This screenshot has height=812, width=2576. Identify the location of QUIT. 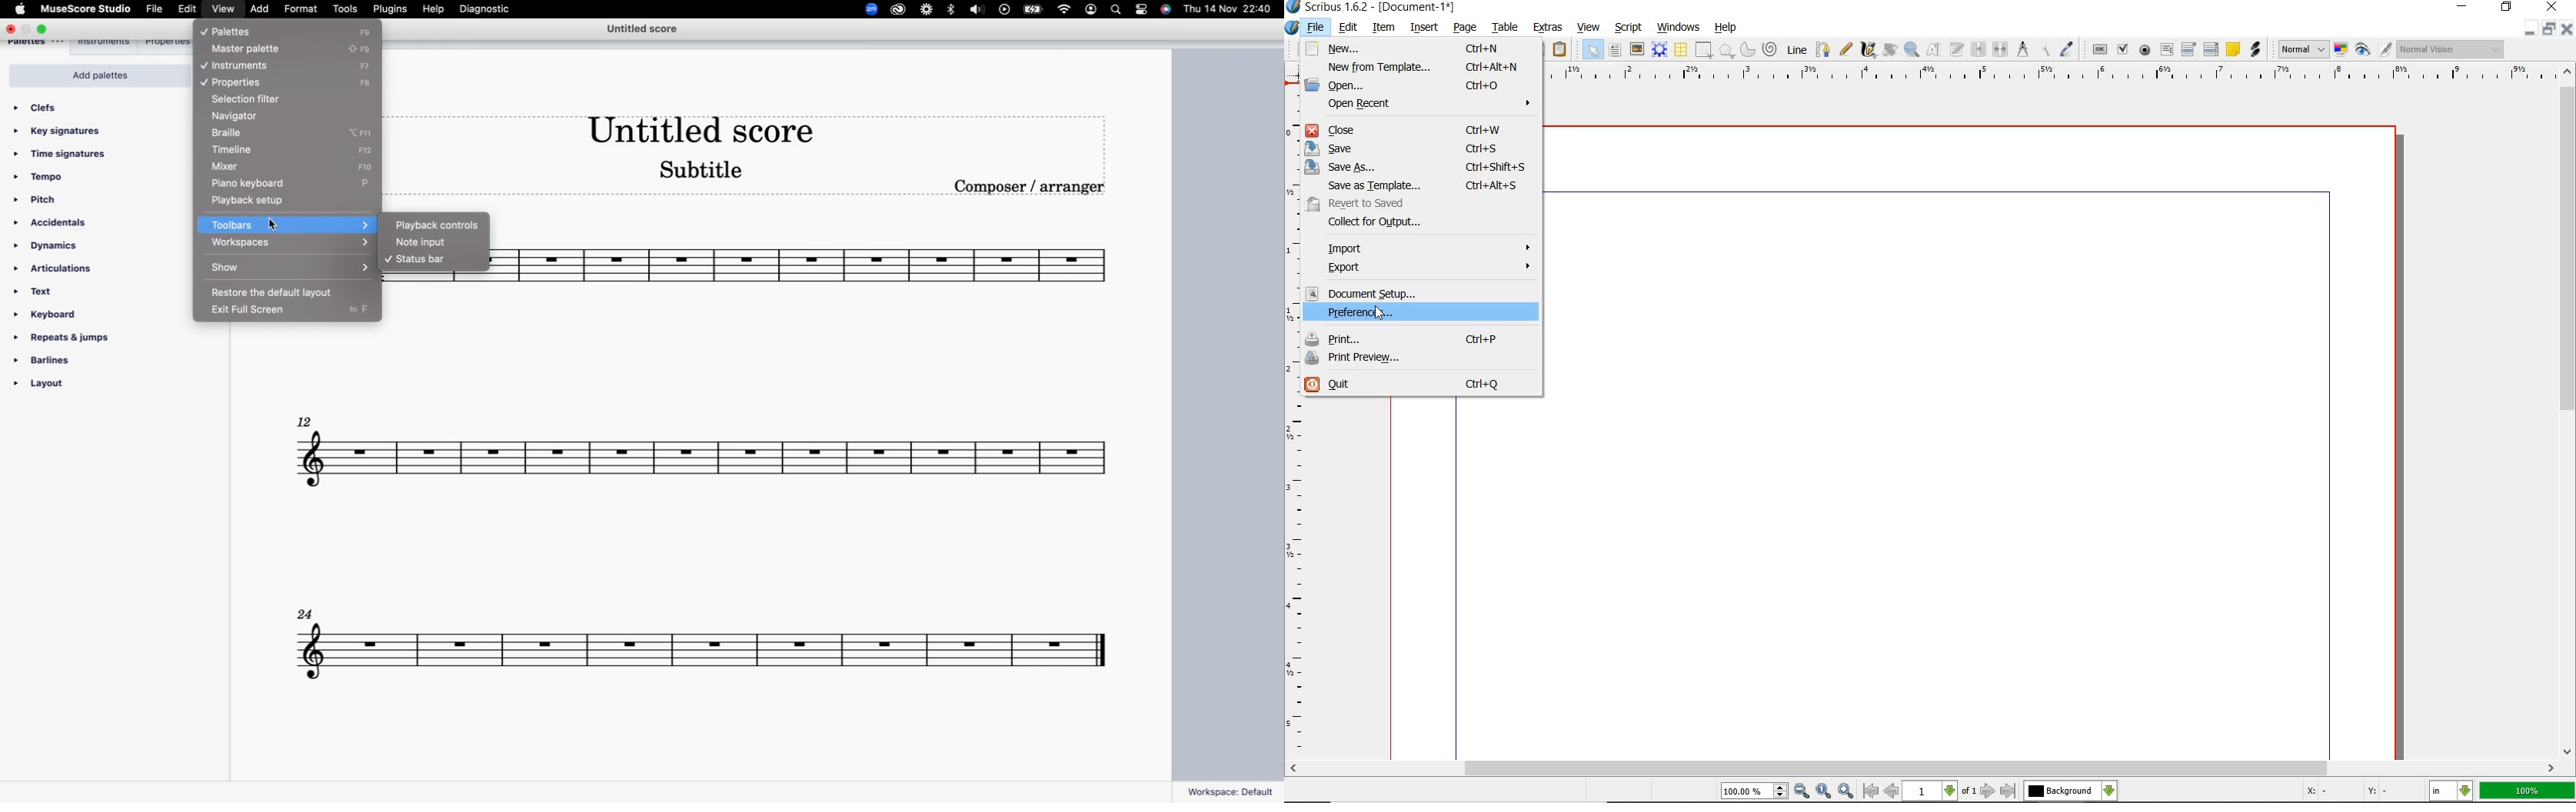
(1423, 387).